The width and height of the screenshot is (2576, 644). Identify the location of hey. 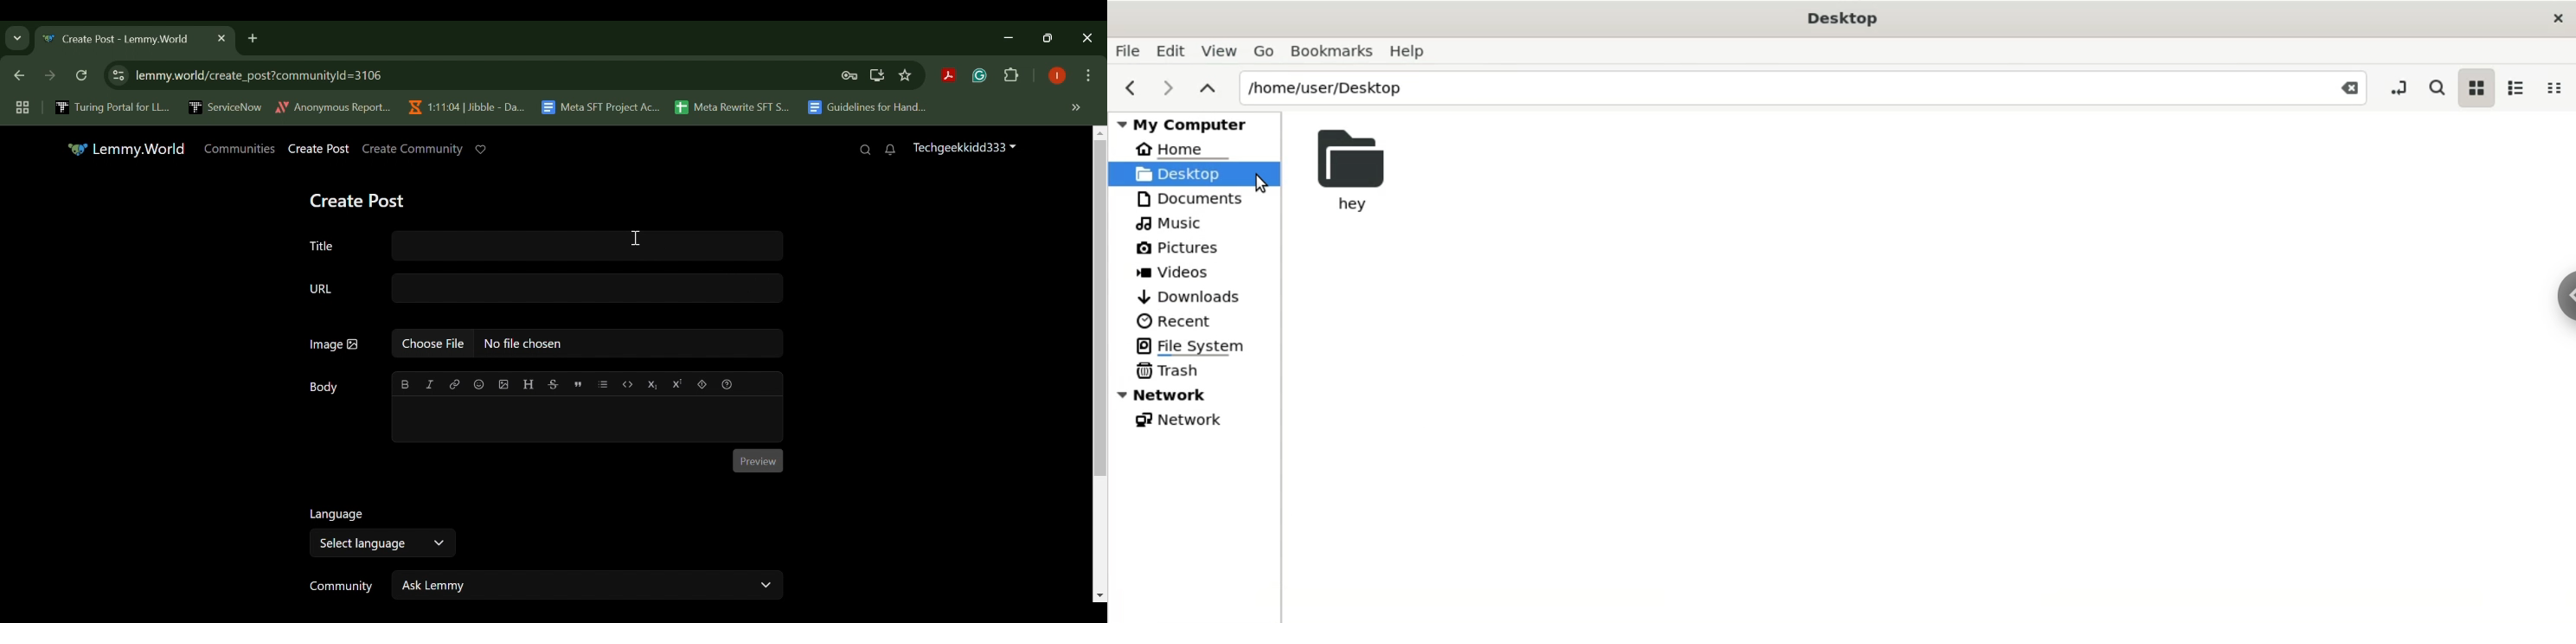
(1349, 171).